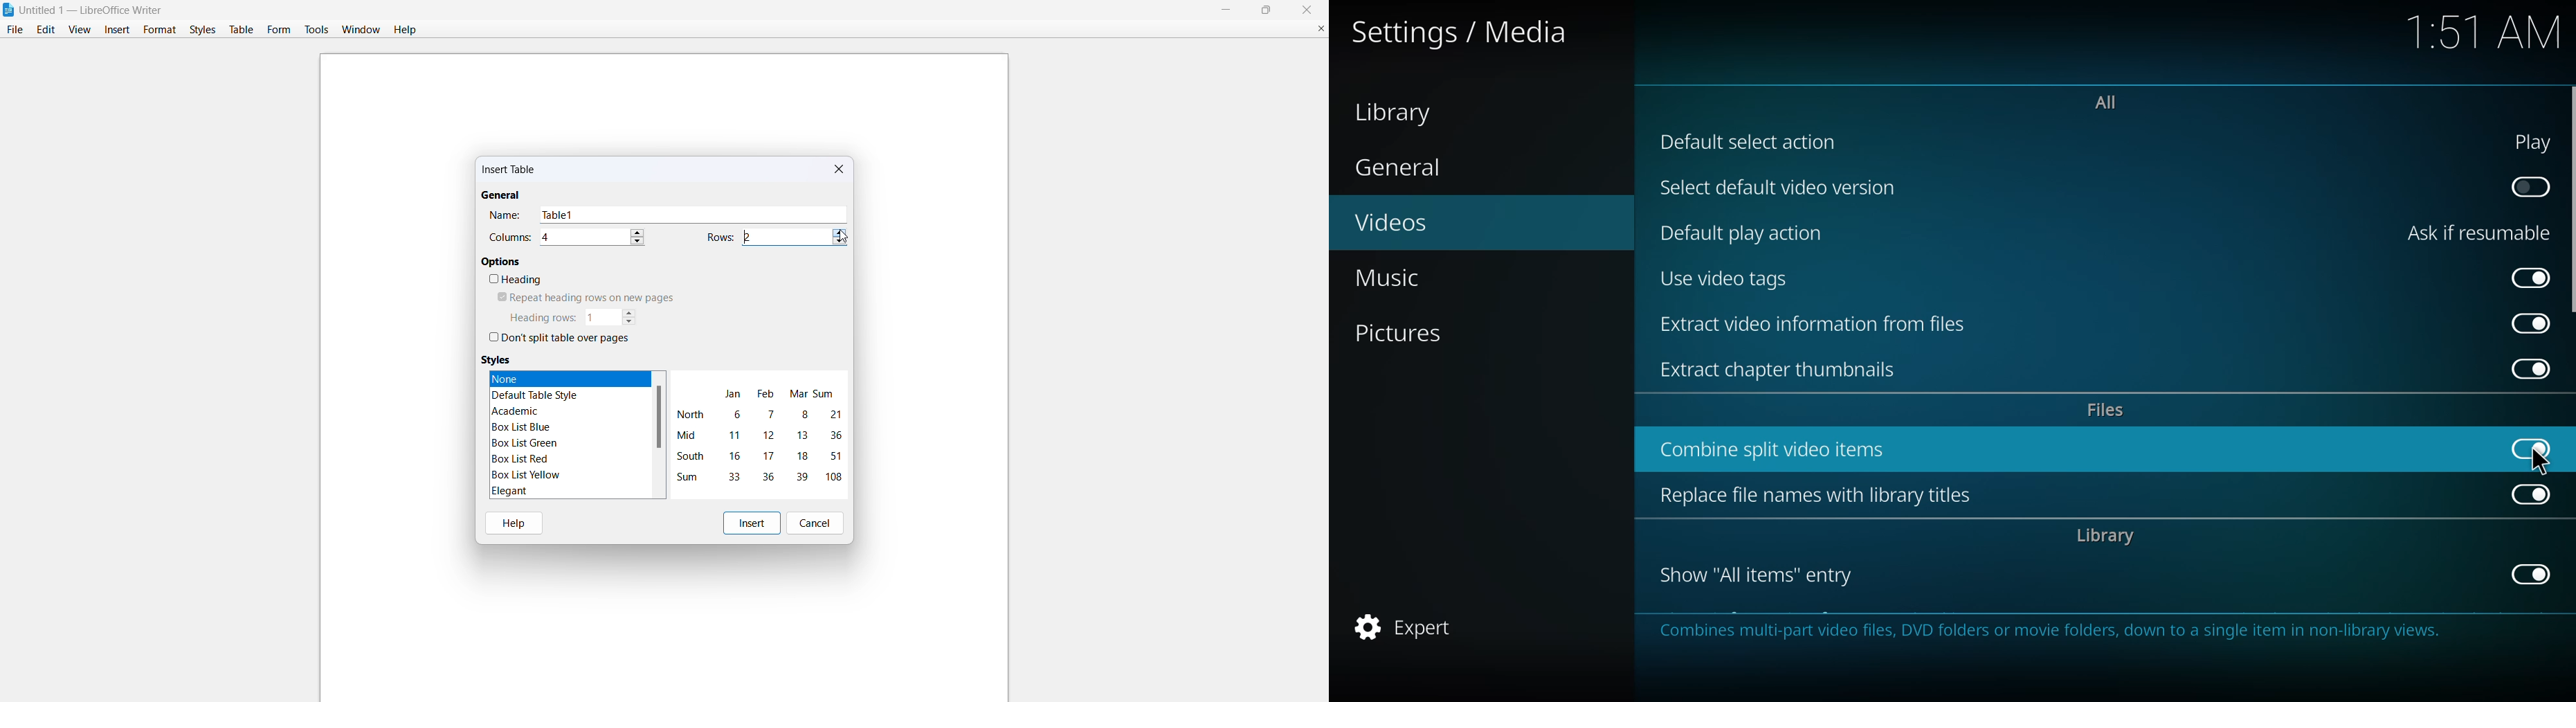  What do you see at coordinates (13, 30) in the screenshot?
I see `file` at bounding box center [13, 30].